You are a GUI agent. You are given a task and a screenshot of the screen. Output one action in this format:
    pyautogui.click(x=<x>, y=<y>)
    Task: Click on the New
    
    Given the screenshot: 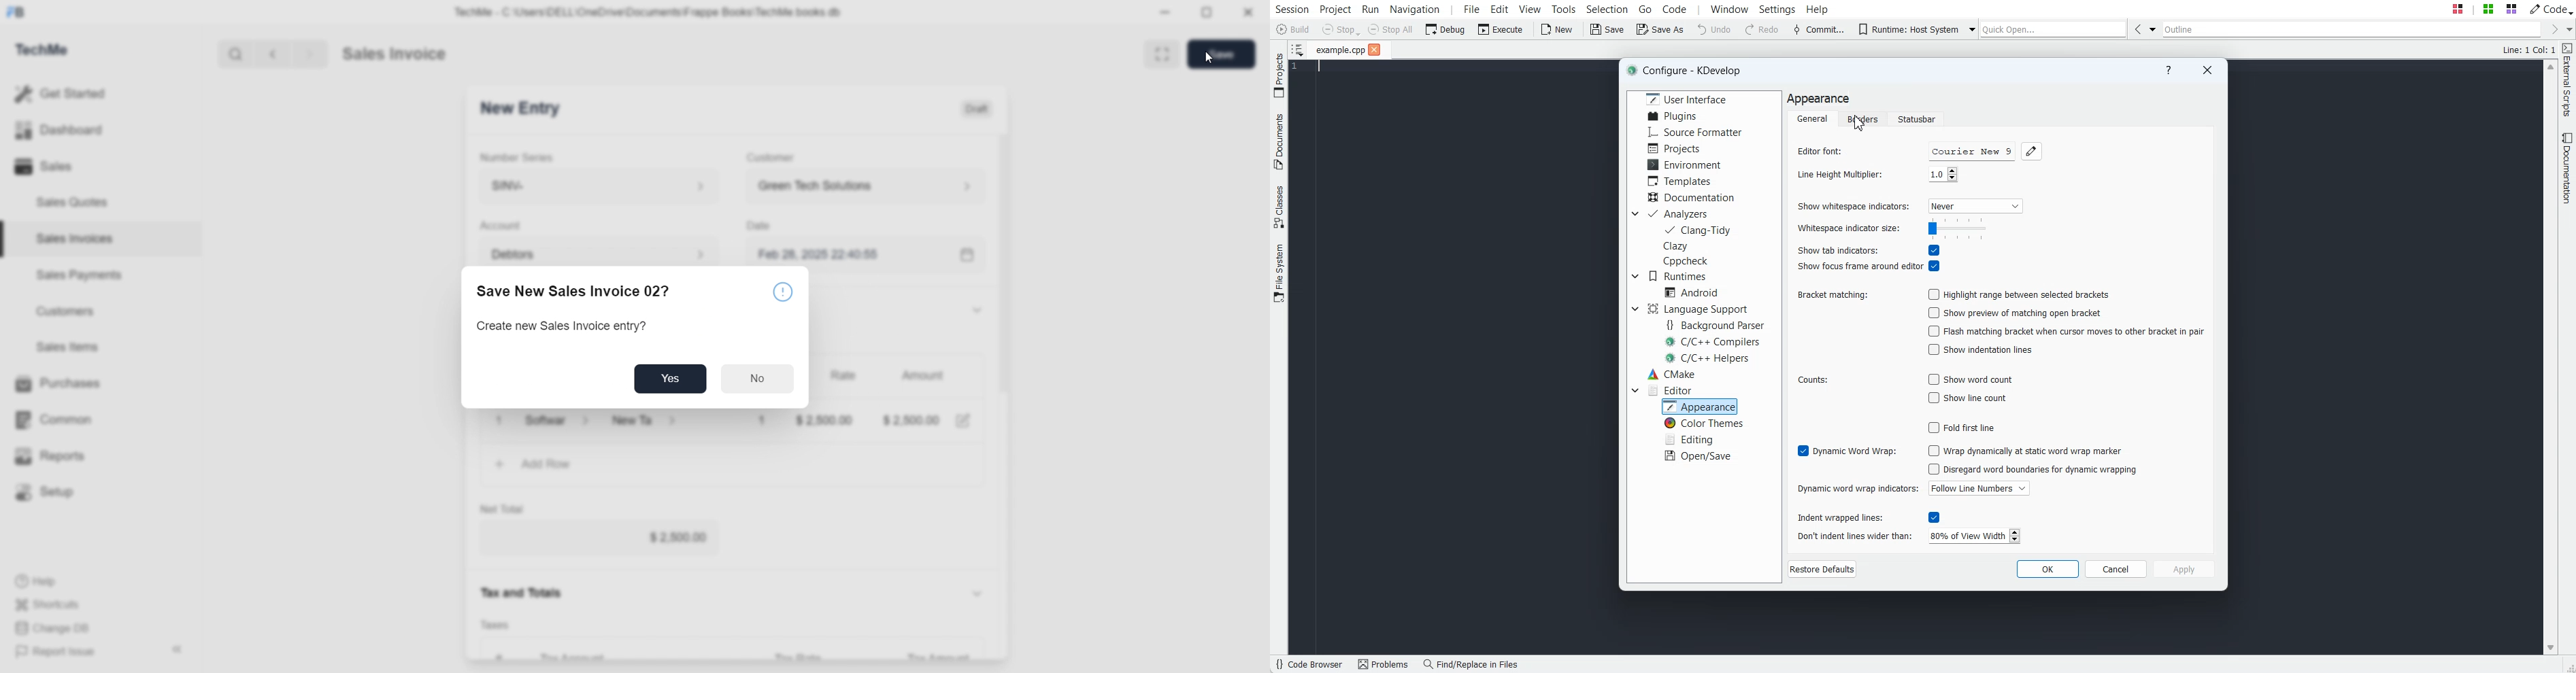 What is the action you would take?
    pyautogui.click(x=1559, y=29)
    